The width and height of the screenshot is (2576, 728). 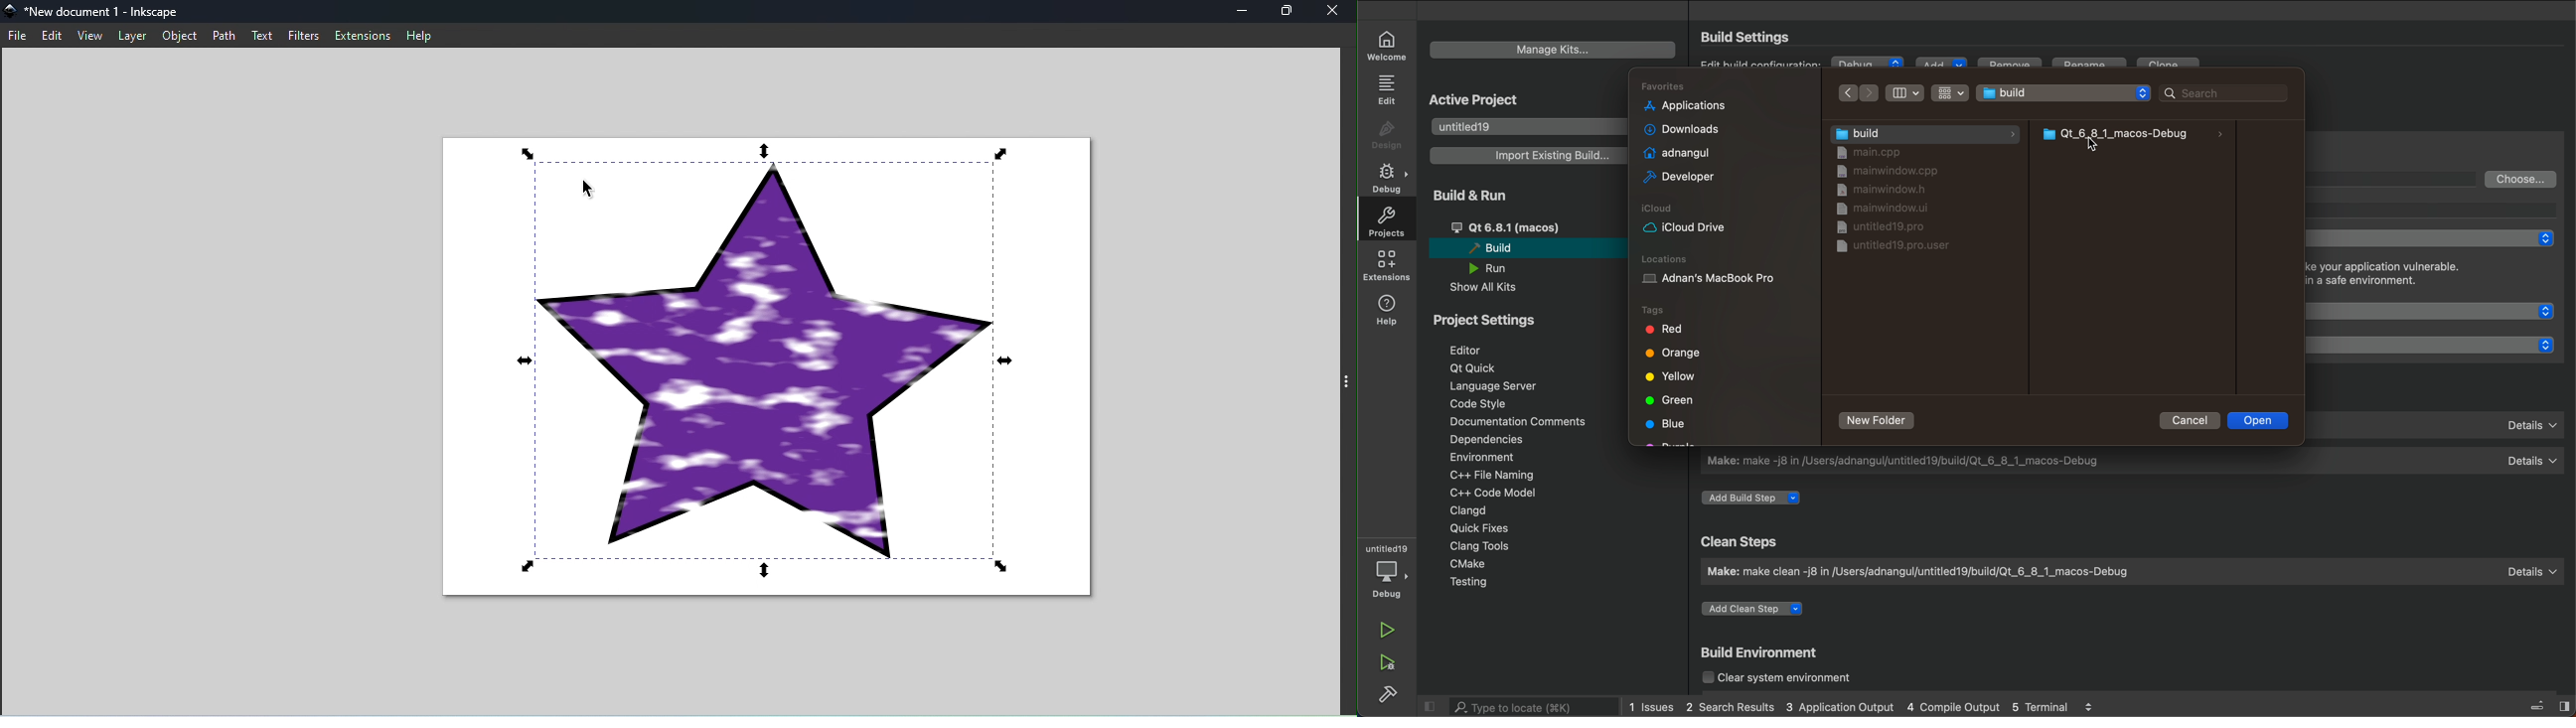 What do you see at coordinates (1503, 386) in the screenshot?
I see `language server` at bounding box center [1503, 386].